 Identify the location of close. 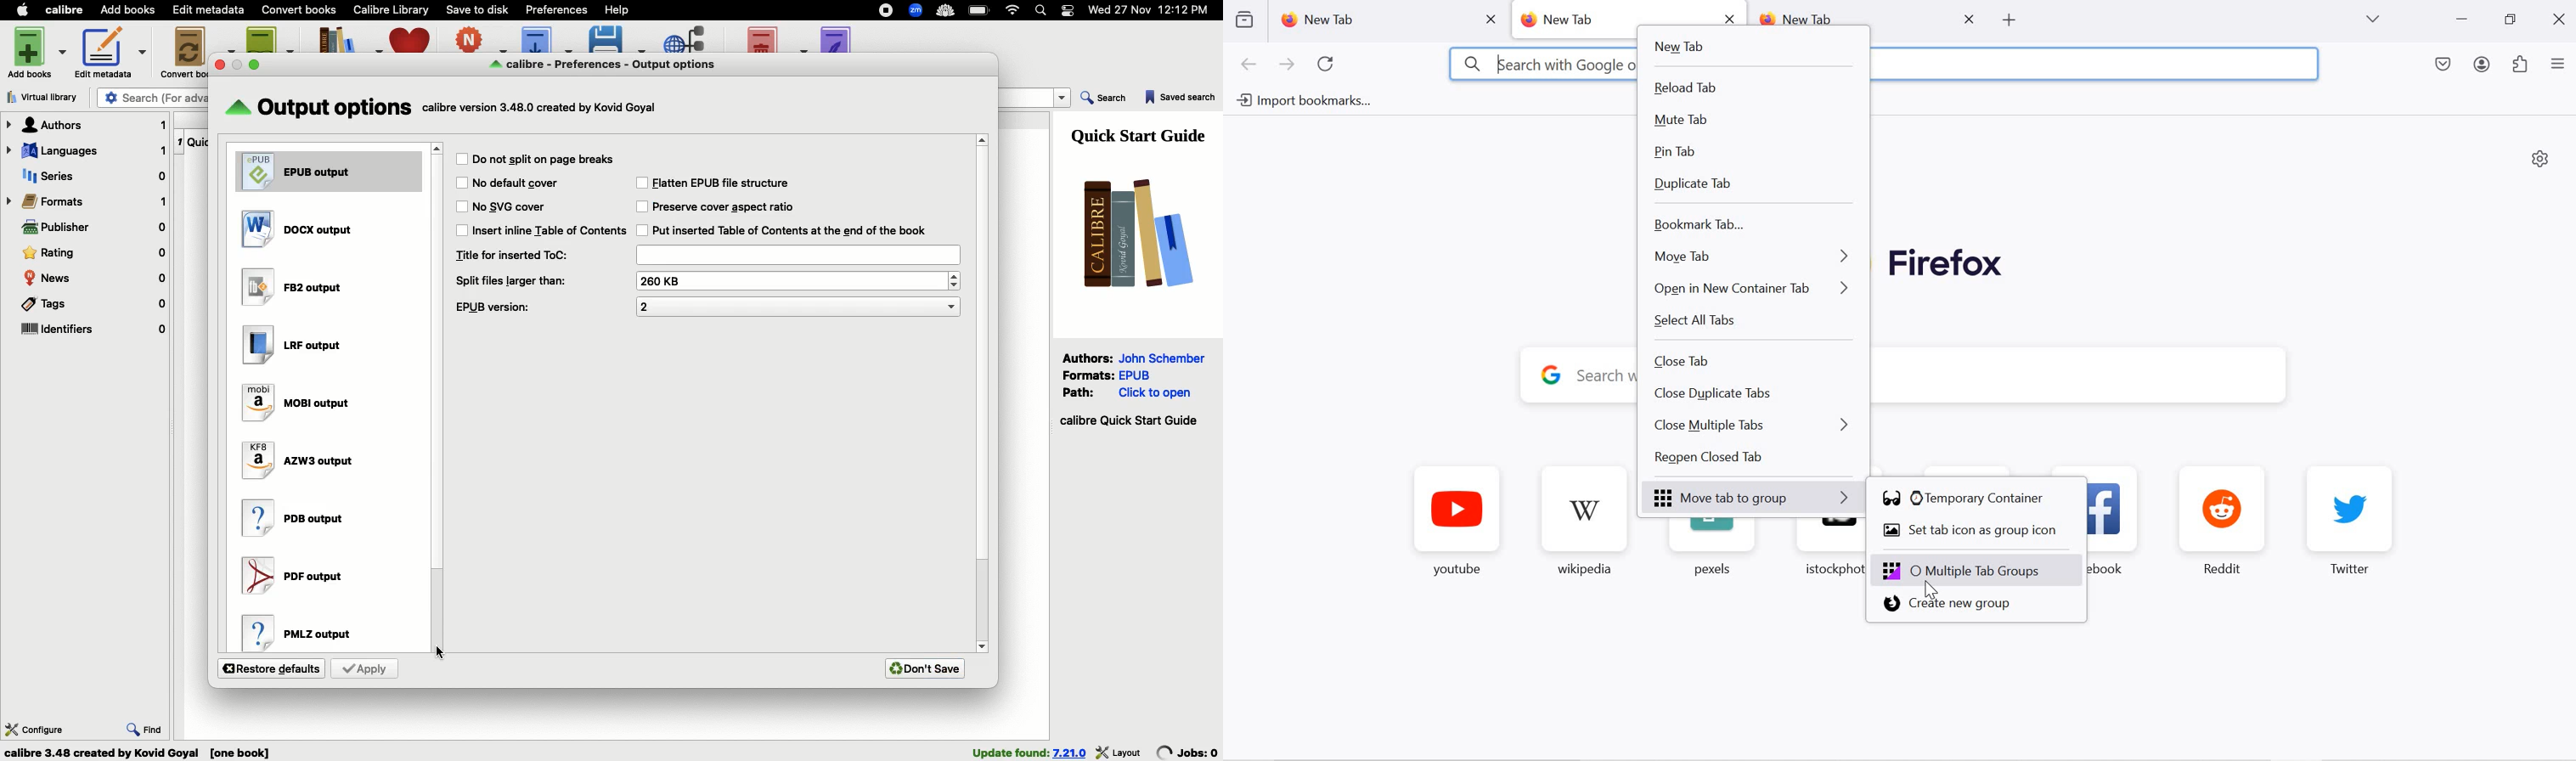
(221, 65).